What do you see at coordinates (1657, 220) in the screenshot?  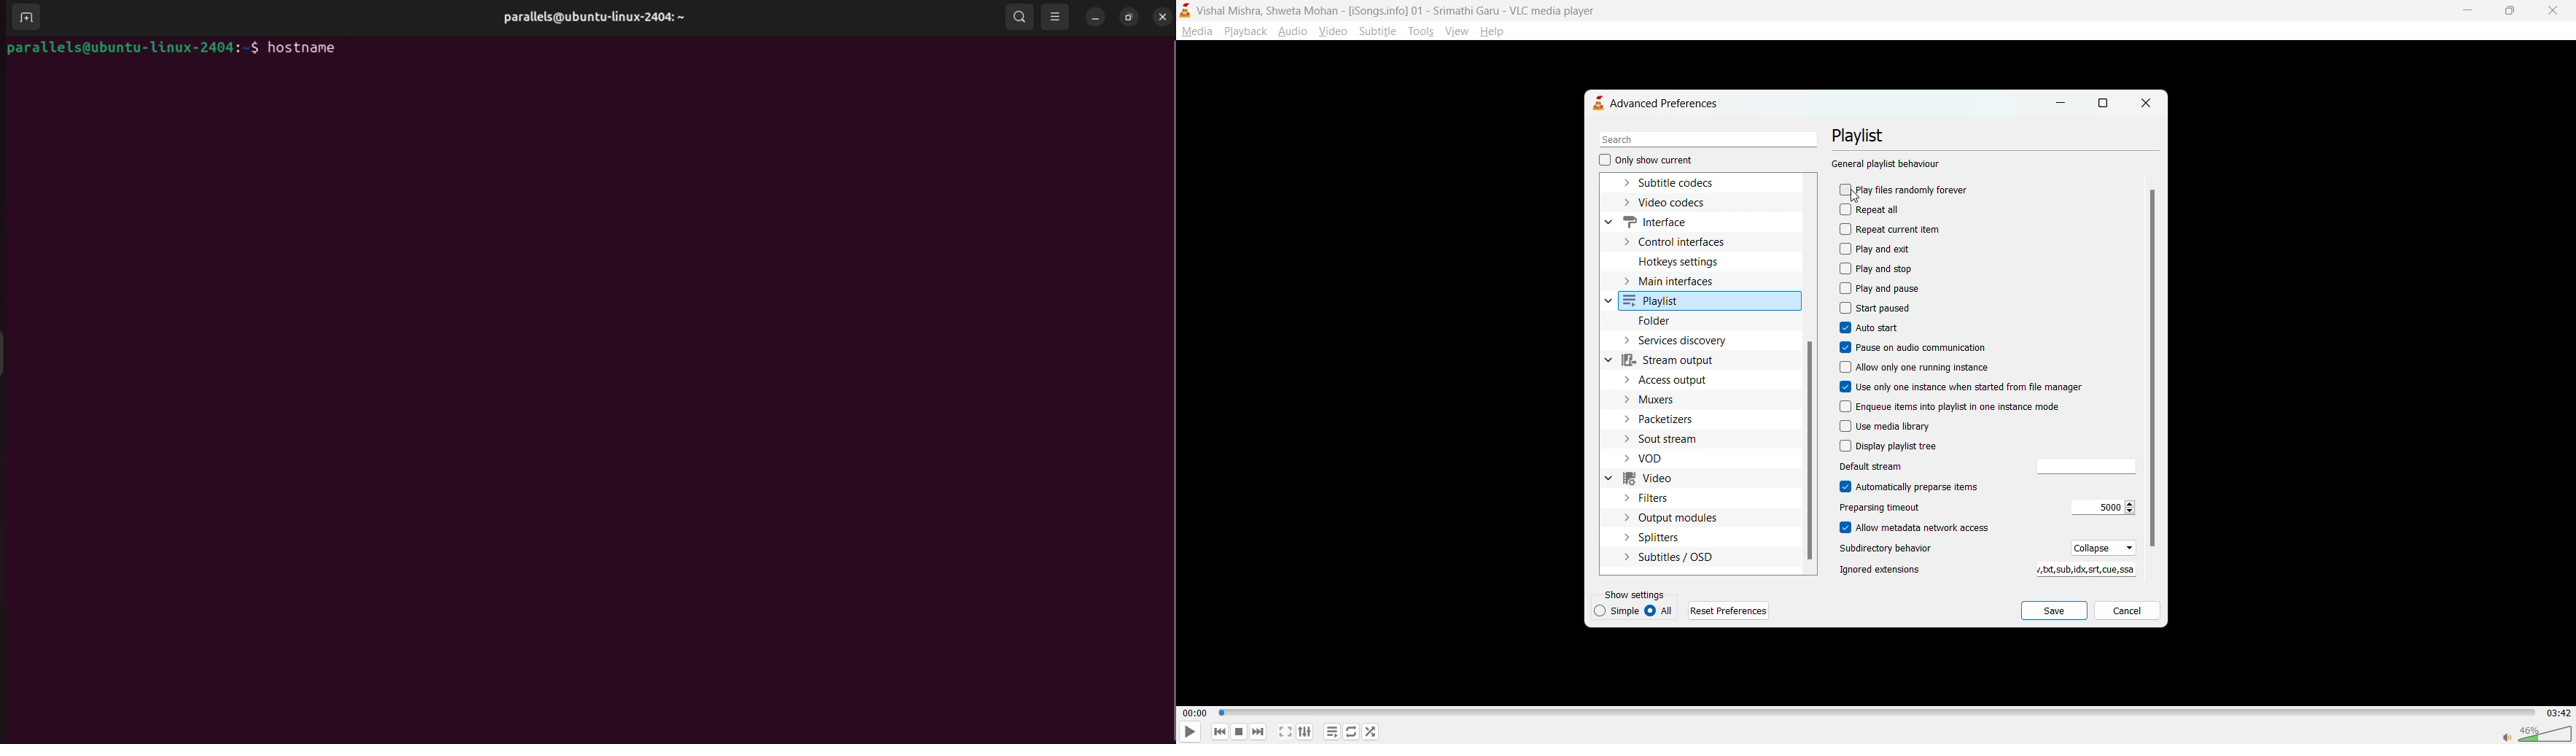 I see `interface` at bounding box center [1657, 220].